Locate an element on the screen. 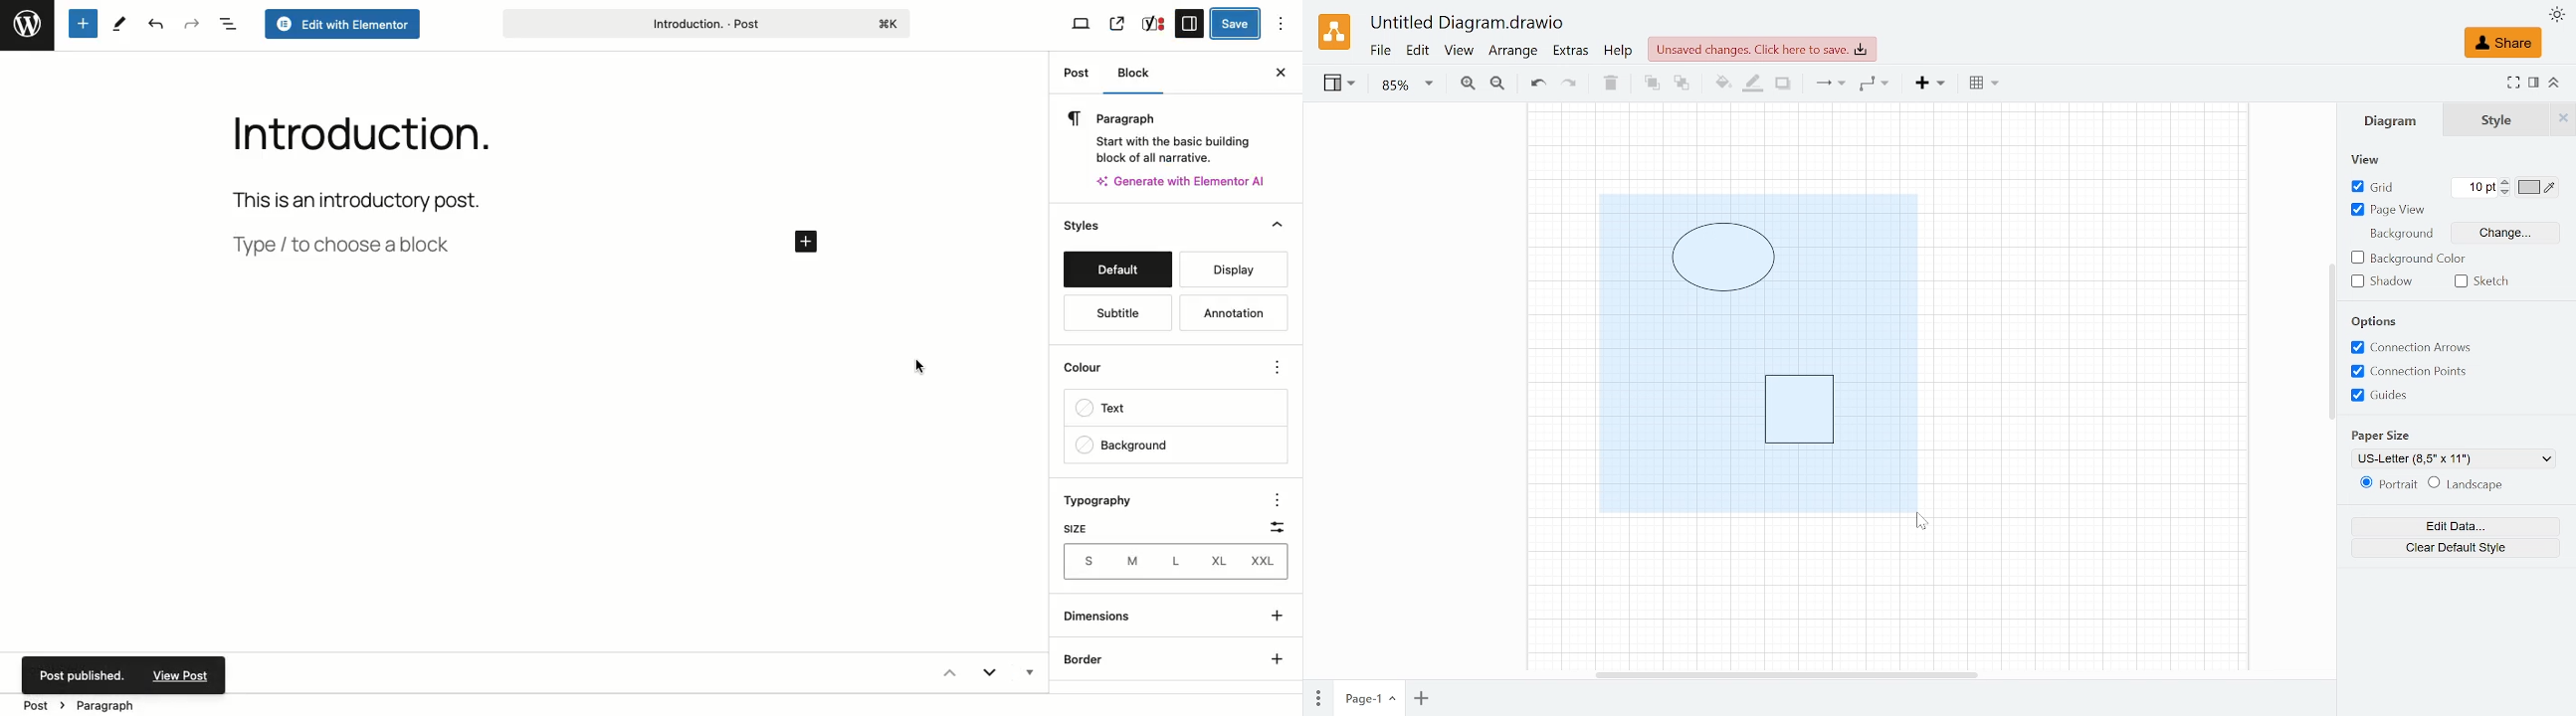  Fill color is located at coordinates (1720, 86).